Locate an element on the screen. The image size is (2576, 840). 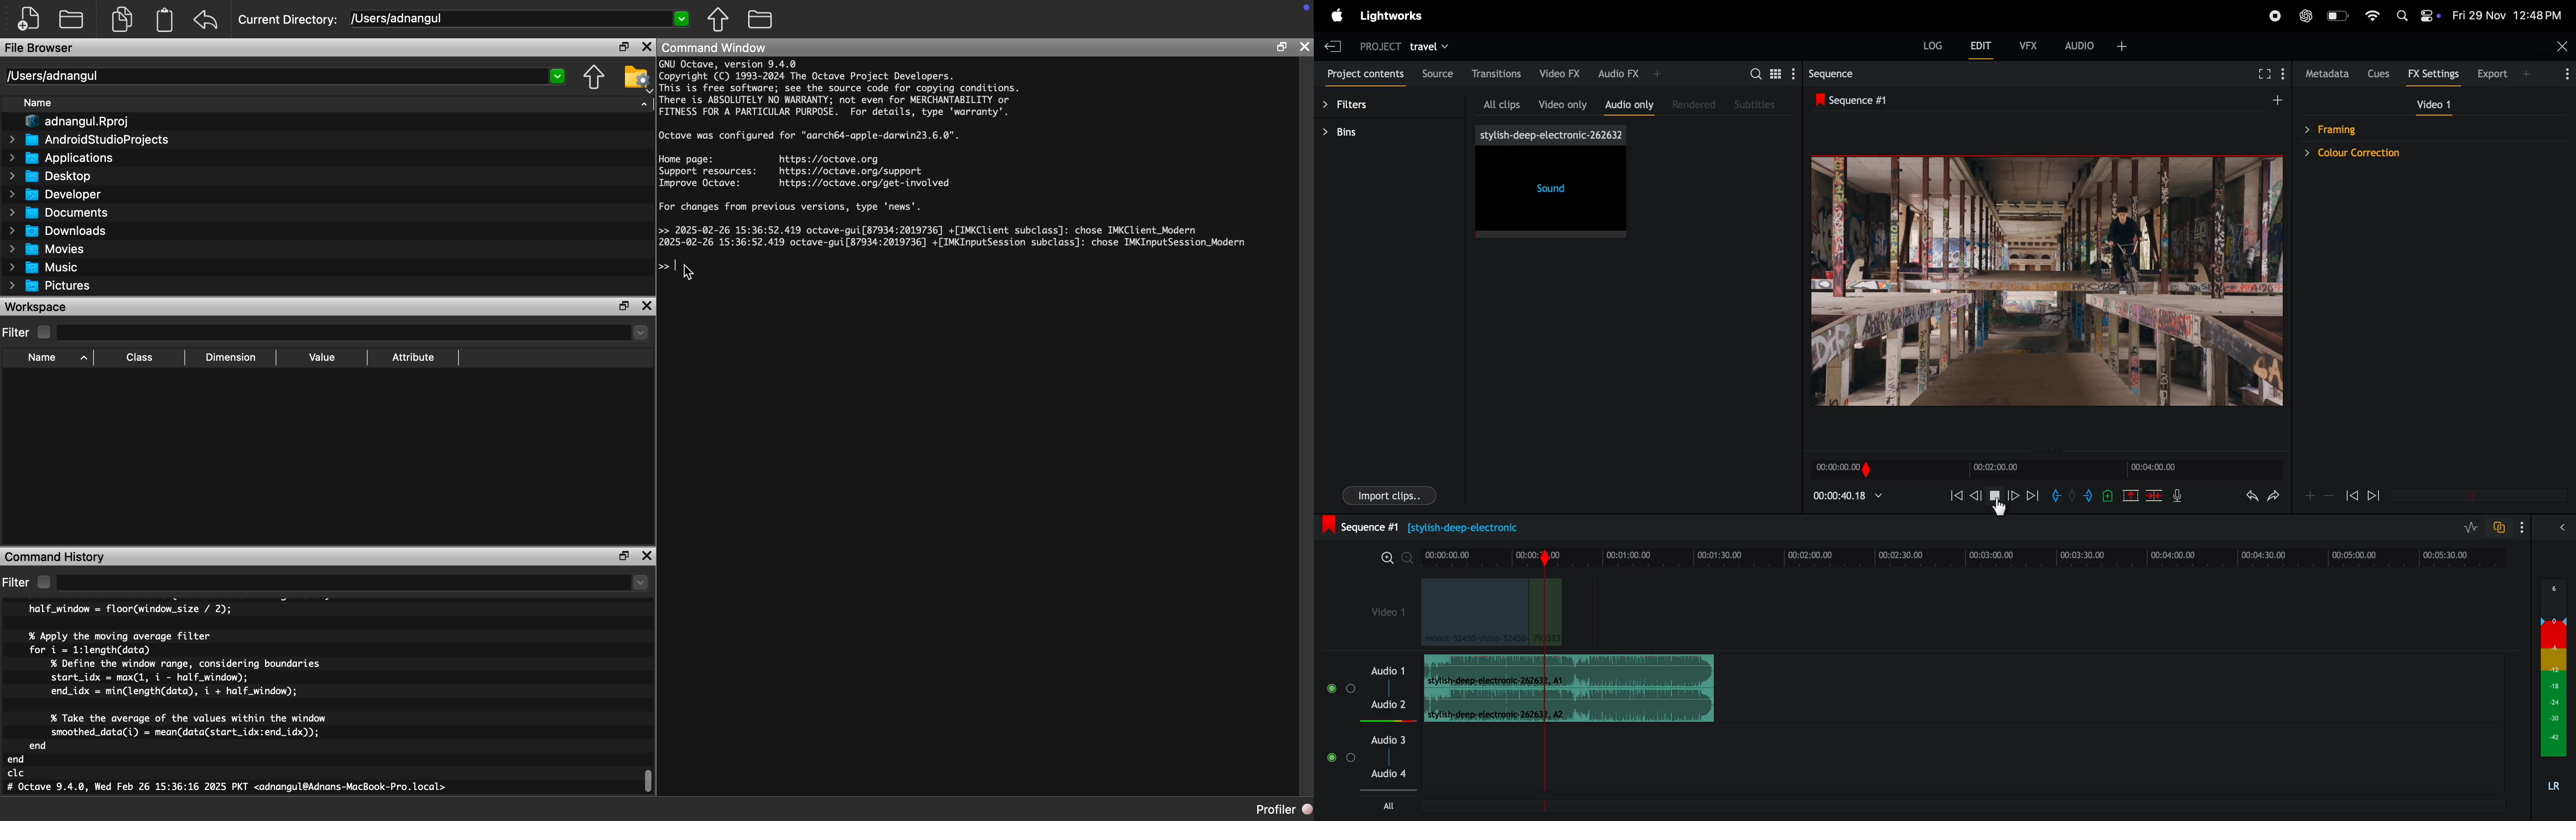
time frame is located at coordinates (2048, 467).